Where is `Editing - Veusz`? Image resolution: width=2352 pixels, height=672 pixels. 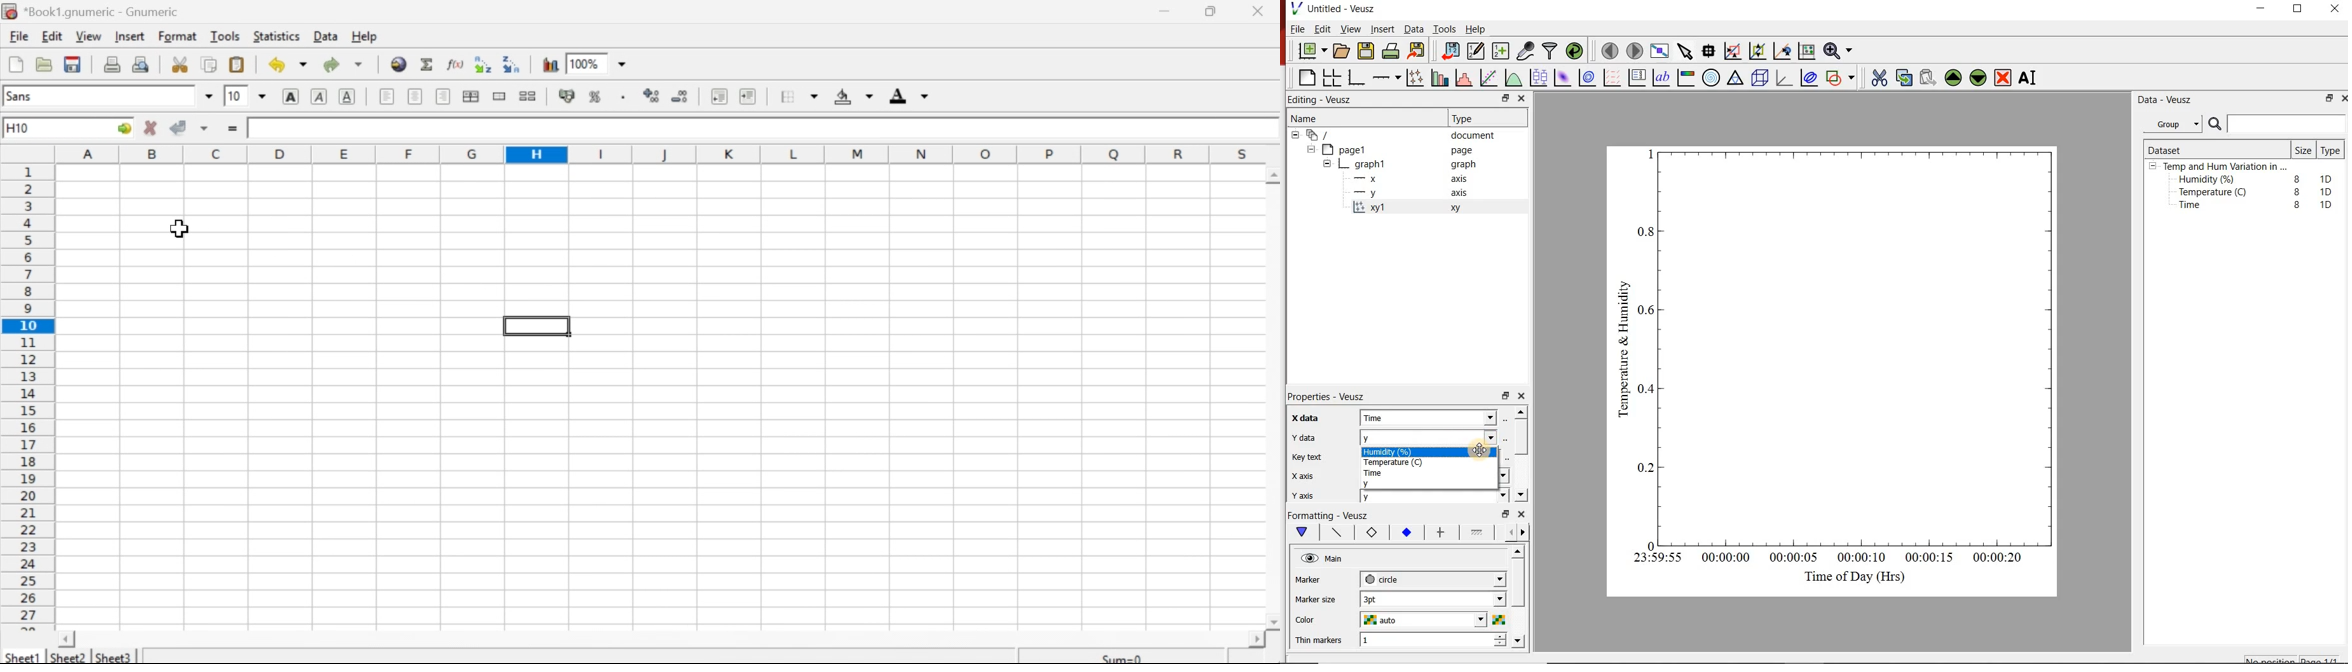 Editing - Veusz is located at coordinates (1324, 99).